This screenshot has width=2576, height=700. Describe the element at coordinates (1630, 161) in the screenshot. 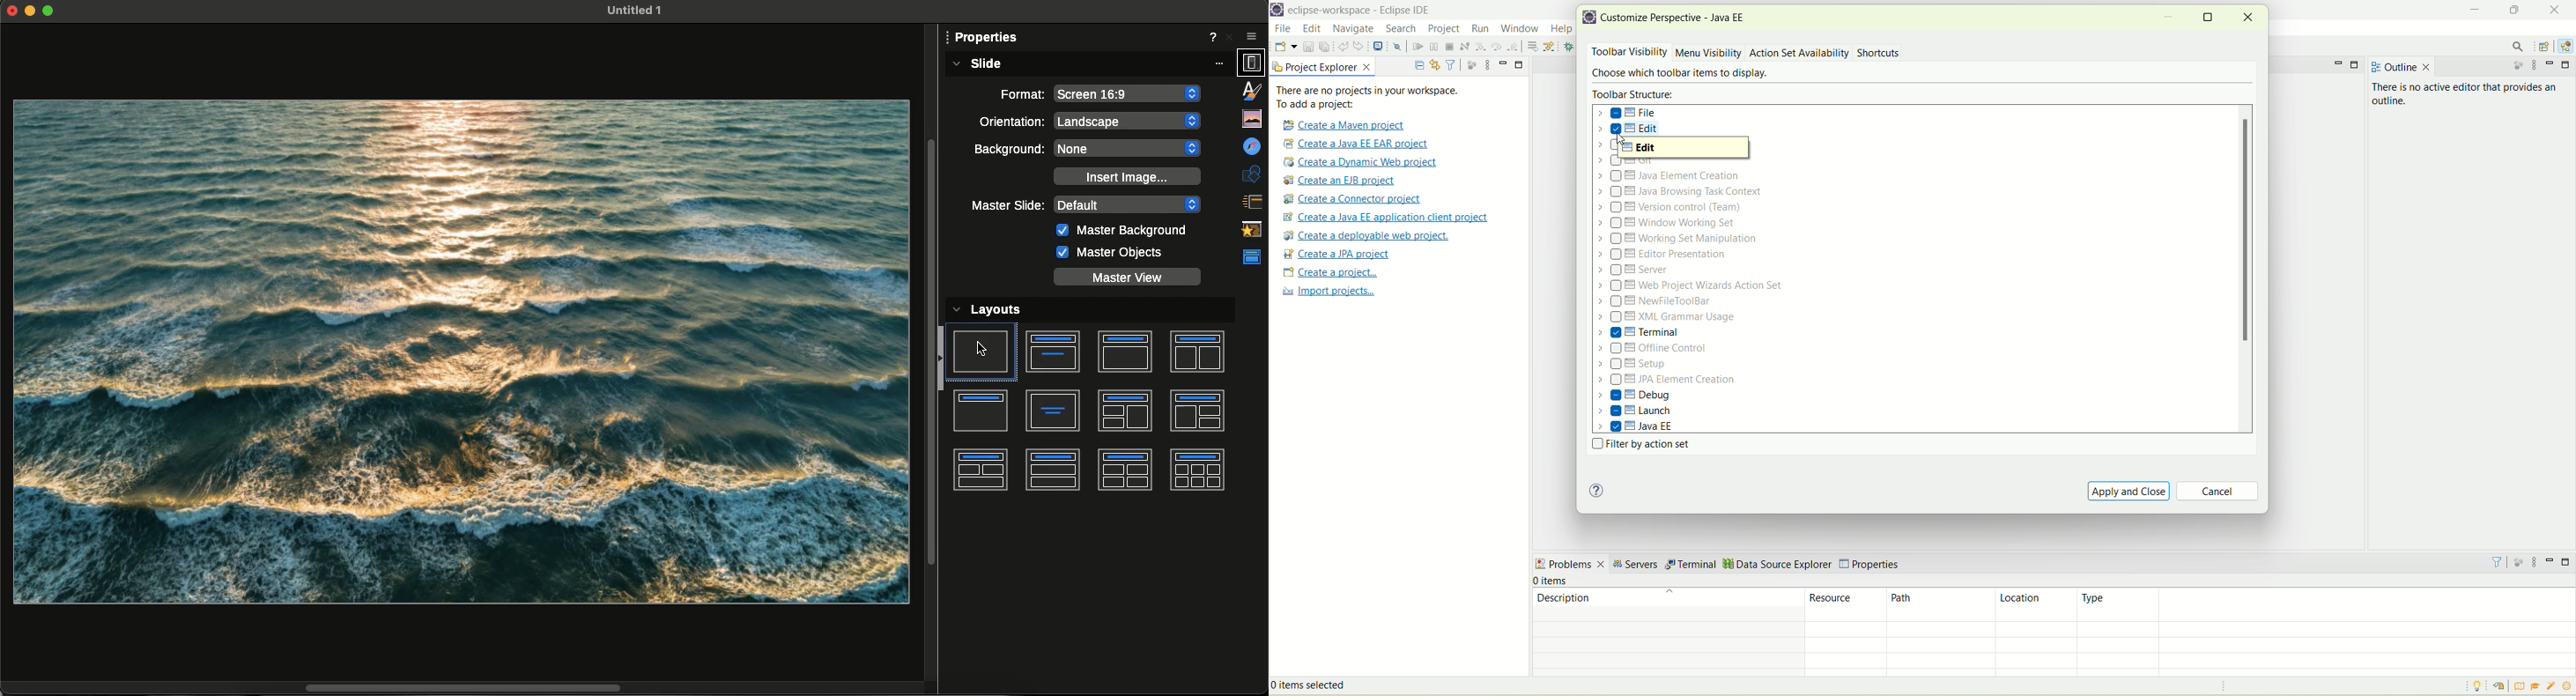

I see `git` at that location.